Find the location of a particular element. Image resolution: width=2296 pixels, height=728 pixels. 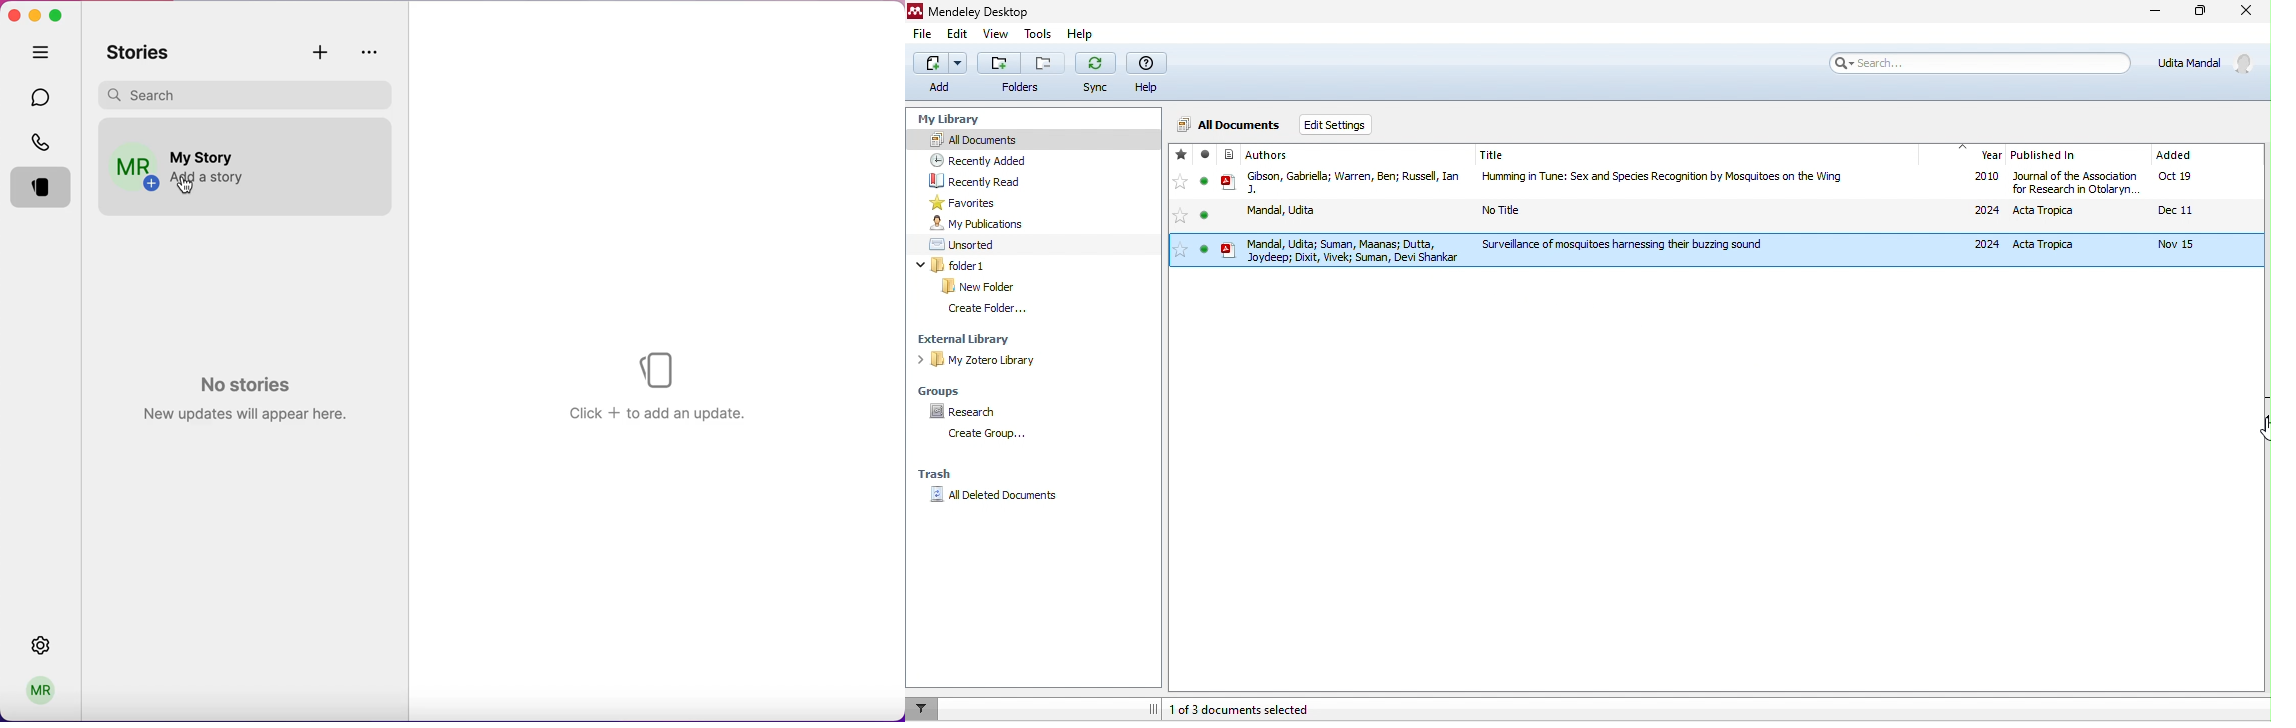

all documents is located at coordinates (1030, 139).